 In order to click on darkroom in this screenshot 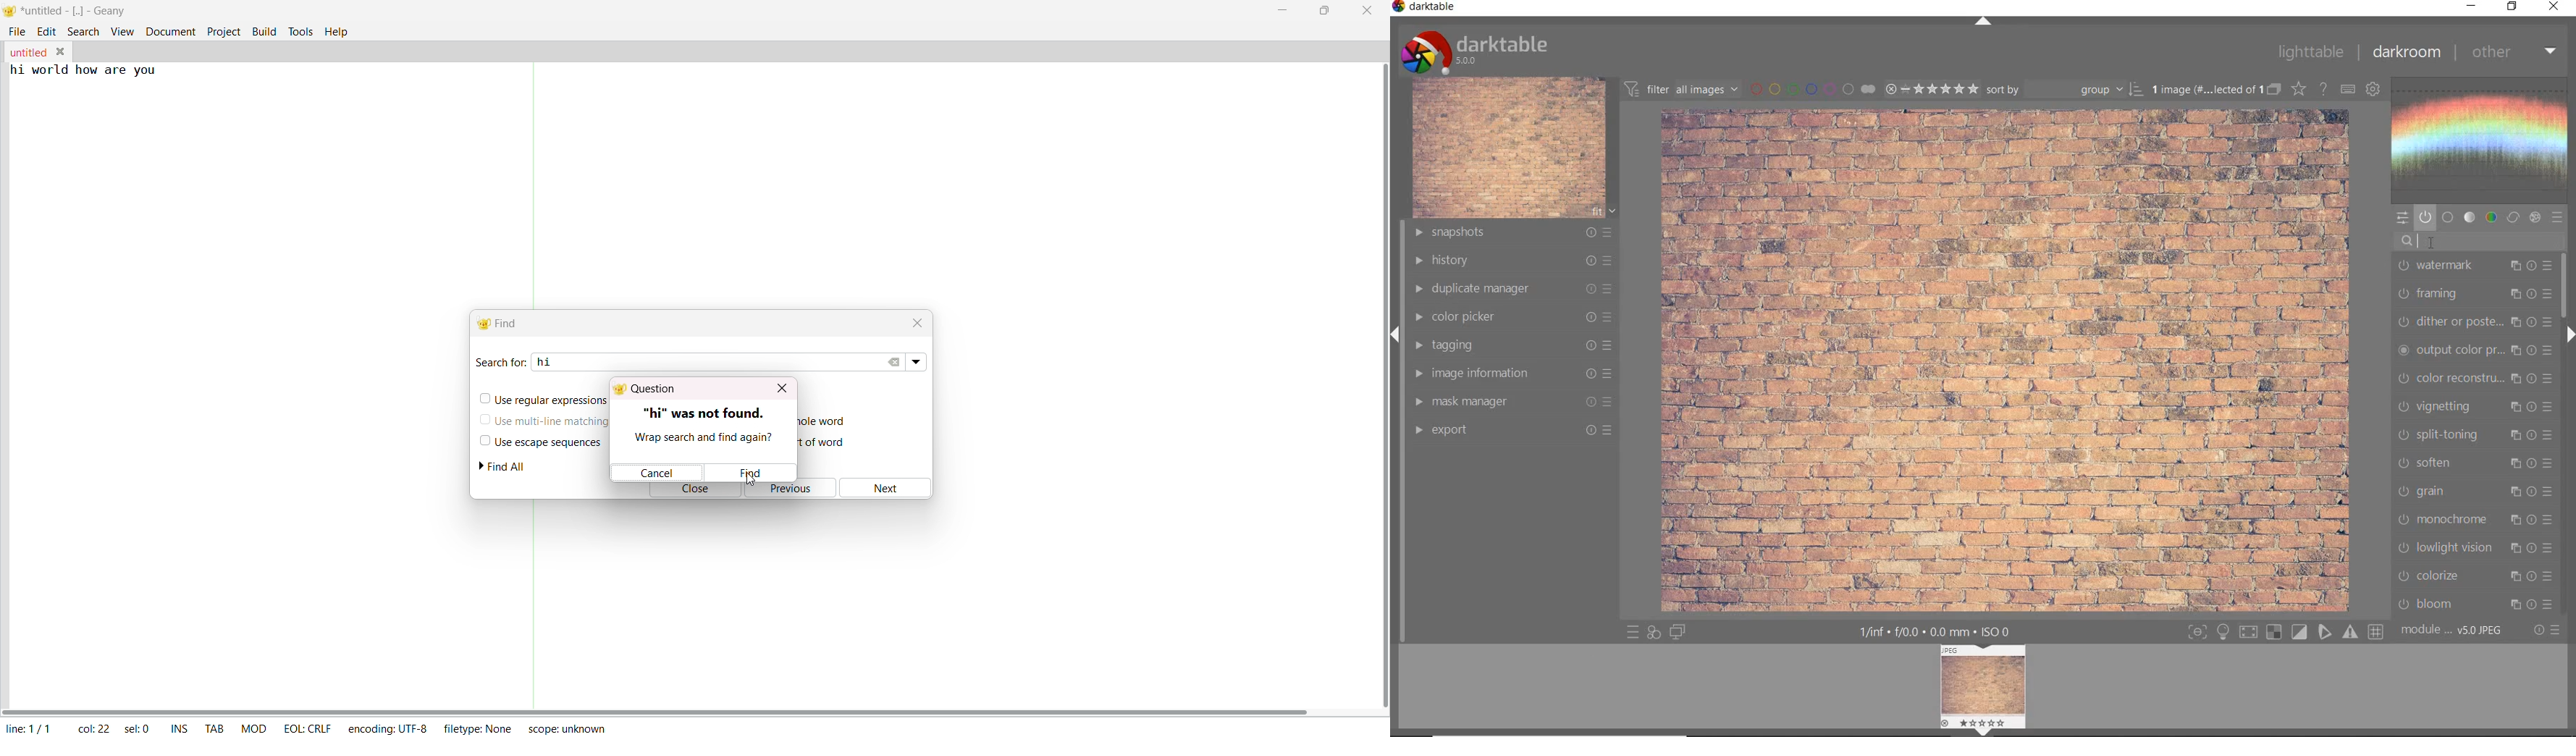, I will do `click(2406, 52)`.